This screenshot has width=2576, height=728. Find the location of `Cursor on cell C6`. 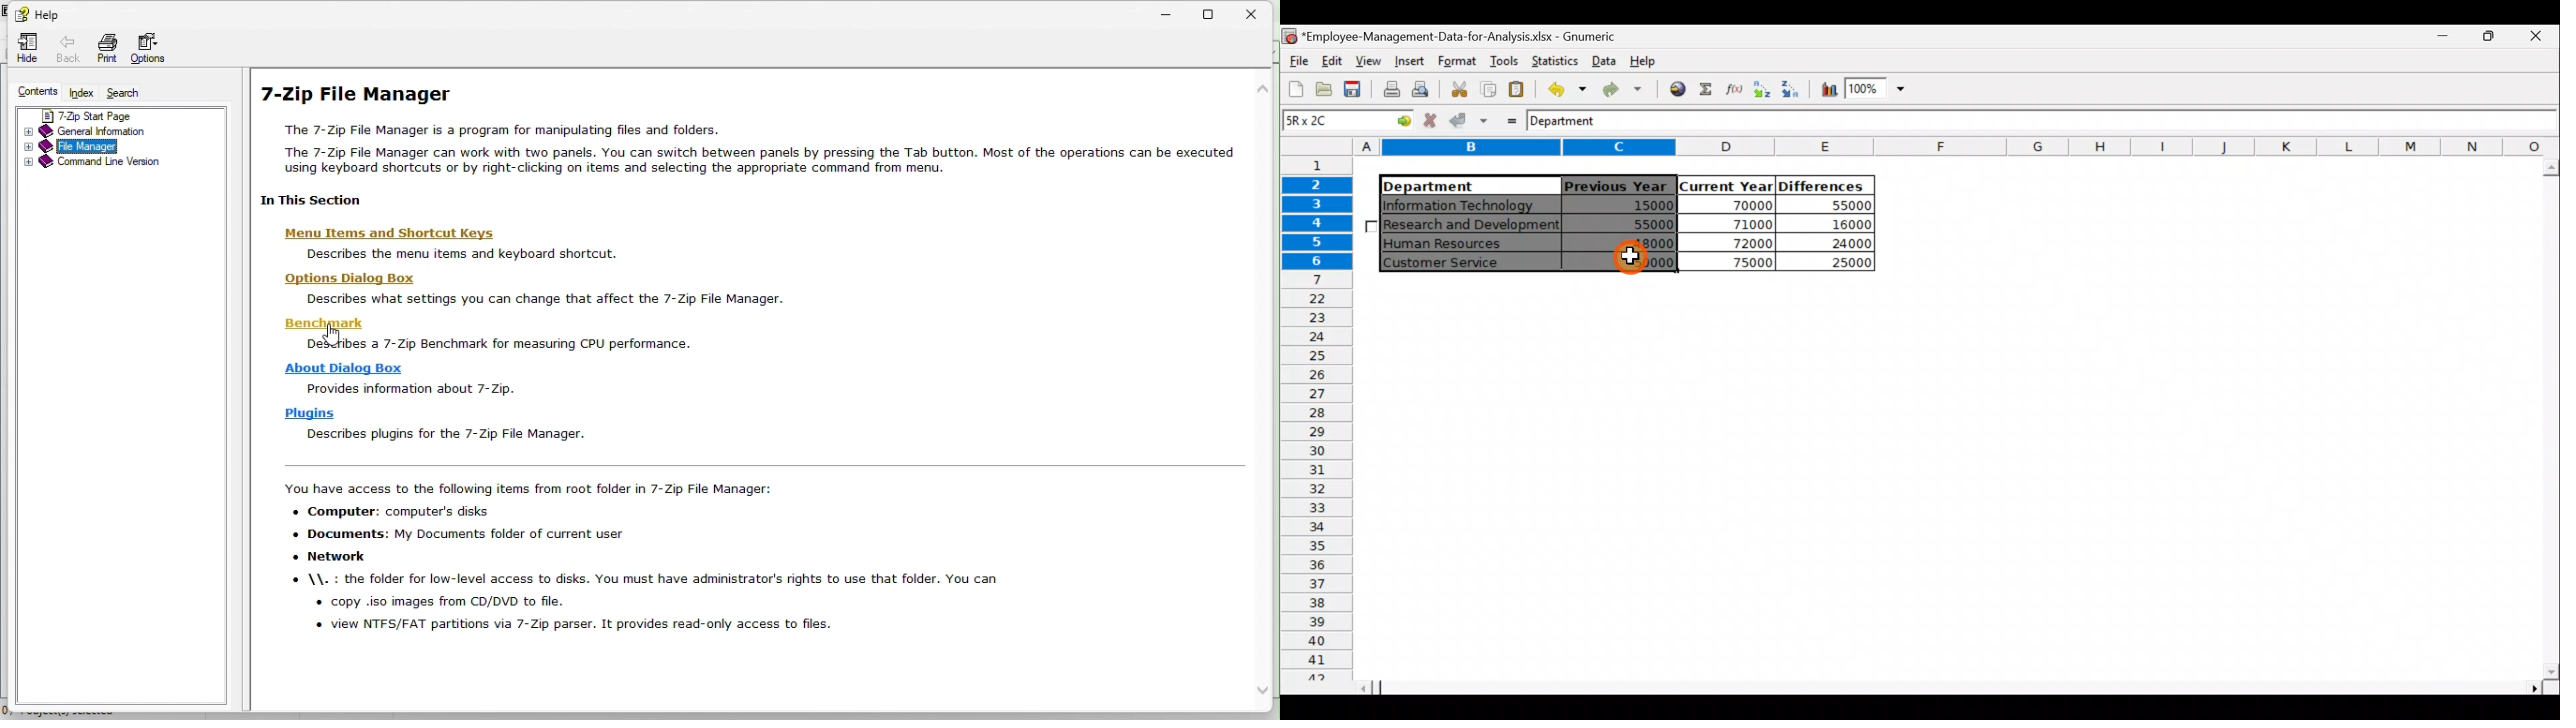

Cursor on cell C6 is located at coordinates (1633, 259).